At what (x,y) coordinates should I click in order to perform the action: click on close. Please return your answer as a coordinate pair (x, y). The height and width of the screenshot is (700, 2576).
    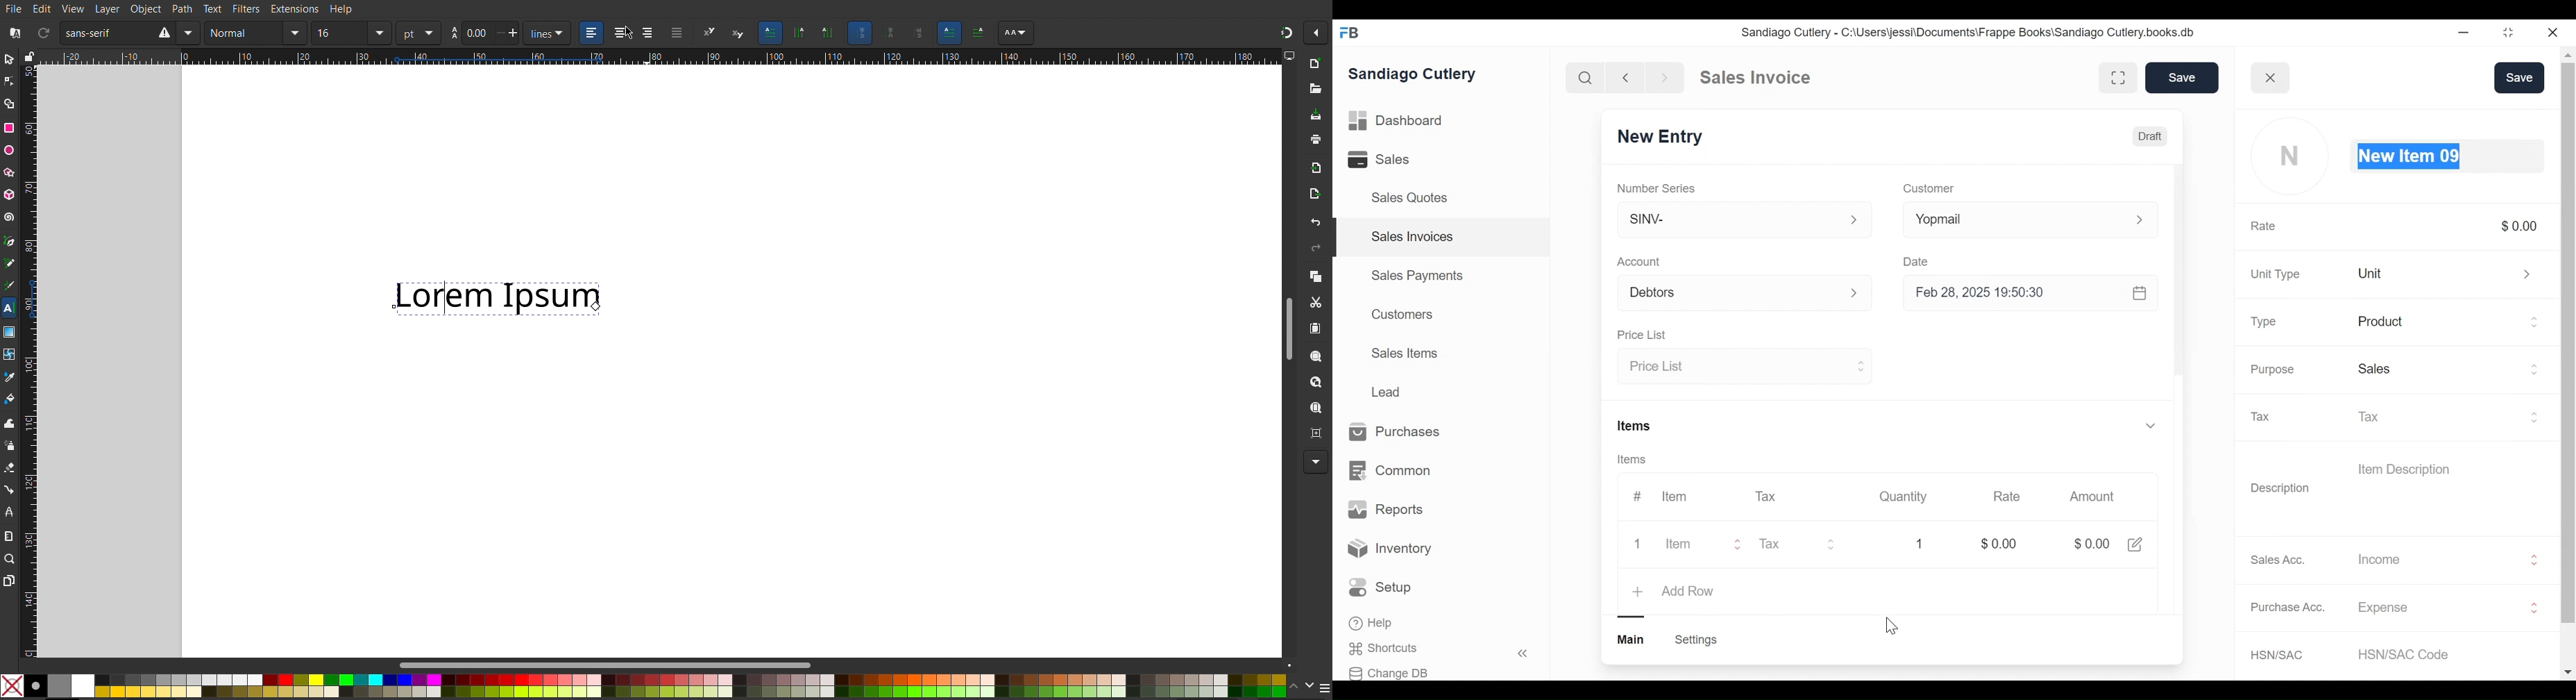
    Looking at the image, I should click on (2272, 77).